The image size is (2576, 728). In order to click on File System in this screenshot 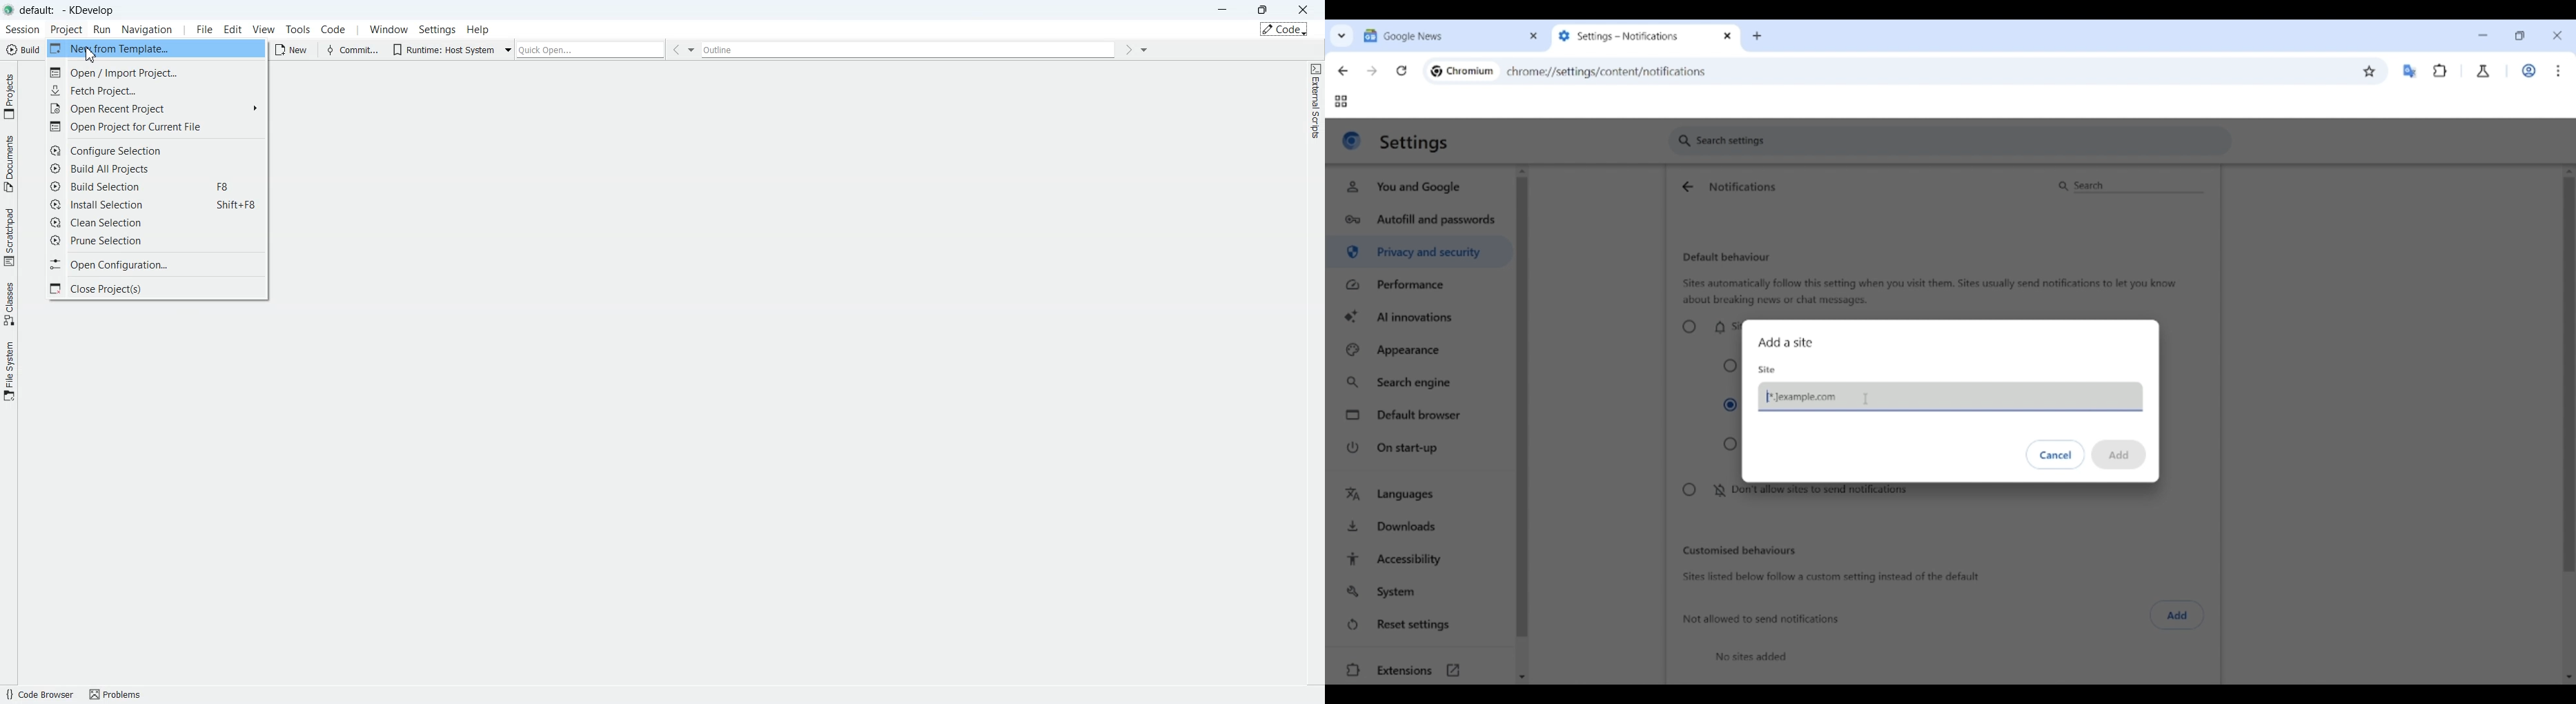, I will do `click(9, 370)`.